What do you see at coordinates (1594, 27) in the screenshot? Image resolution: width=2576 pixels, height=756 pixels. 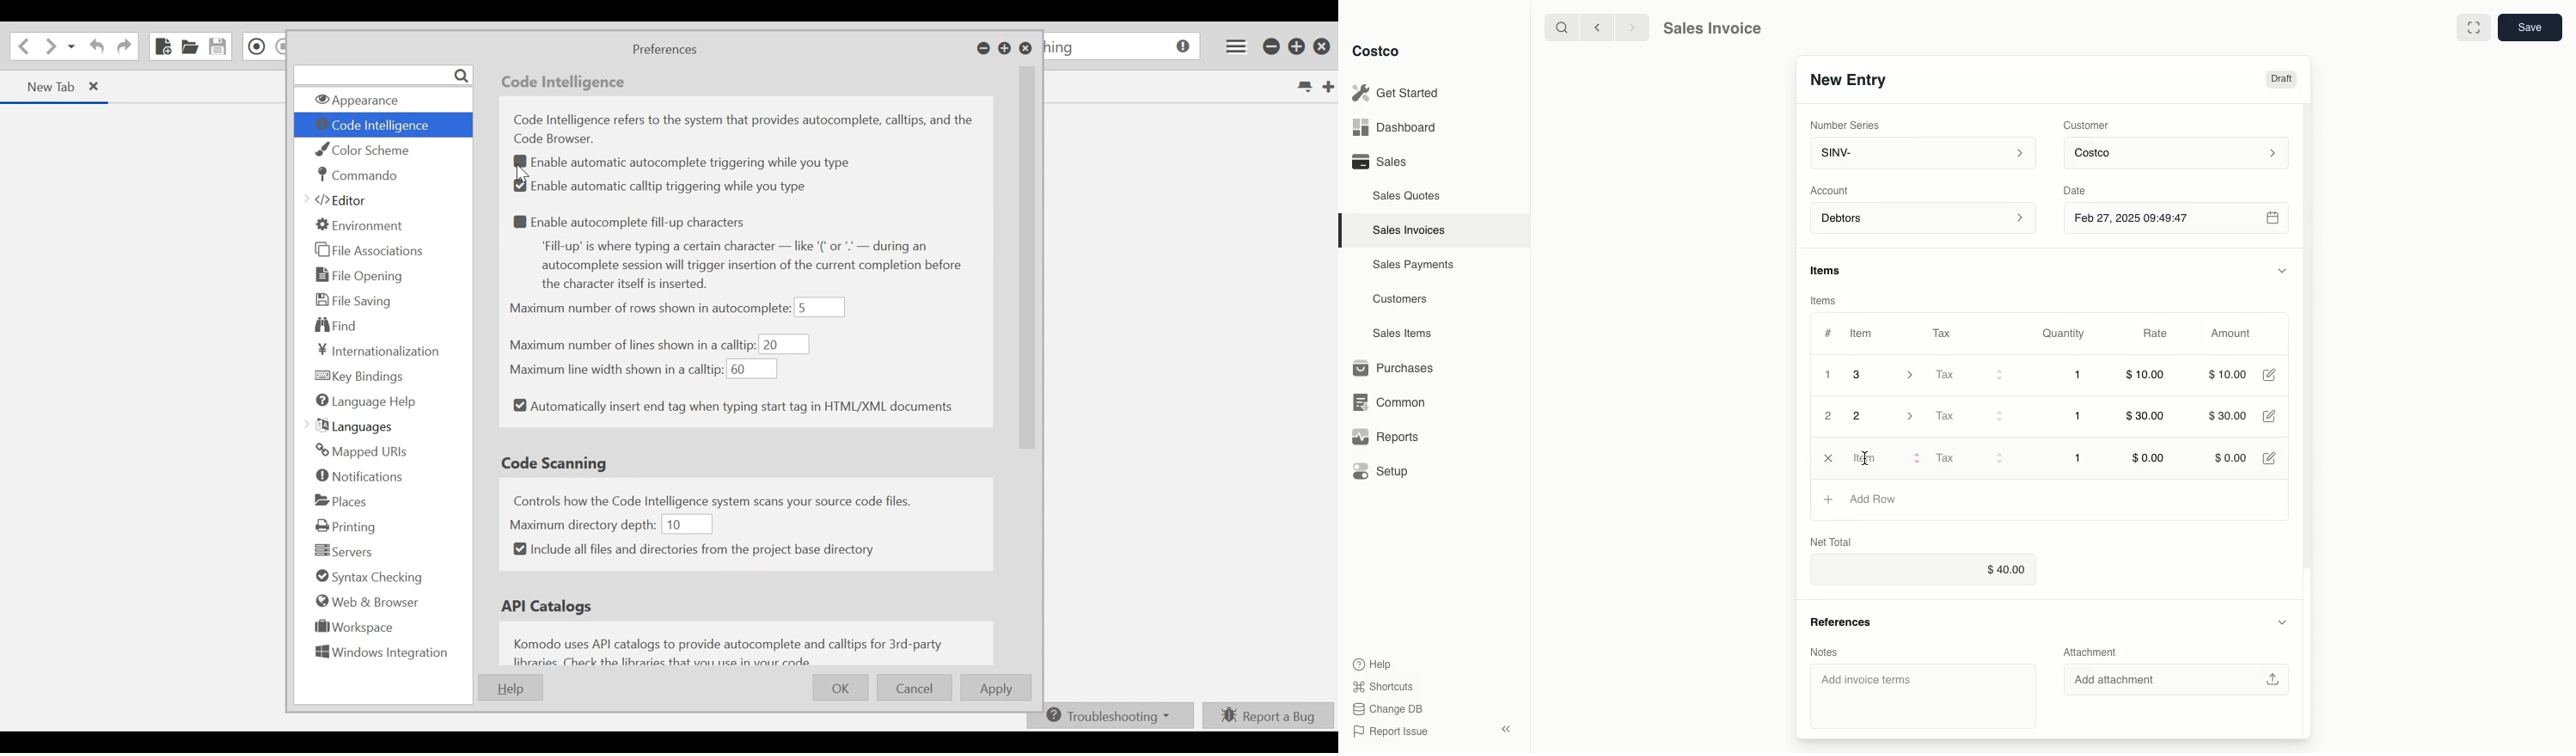 I see `backward` at bounding box center [1594, 27].